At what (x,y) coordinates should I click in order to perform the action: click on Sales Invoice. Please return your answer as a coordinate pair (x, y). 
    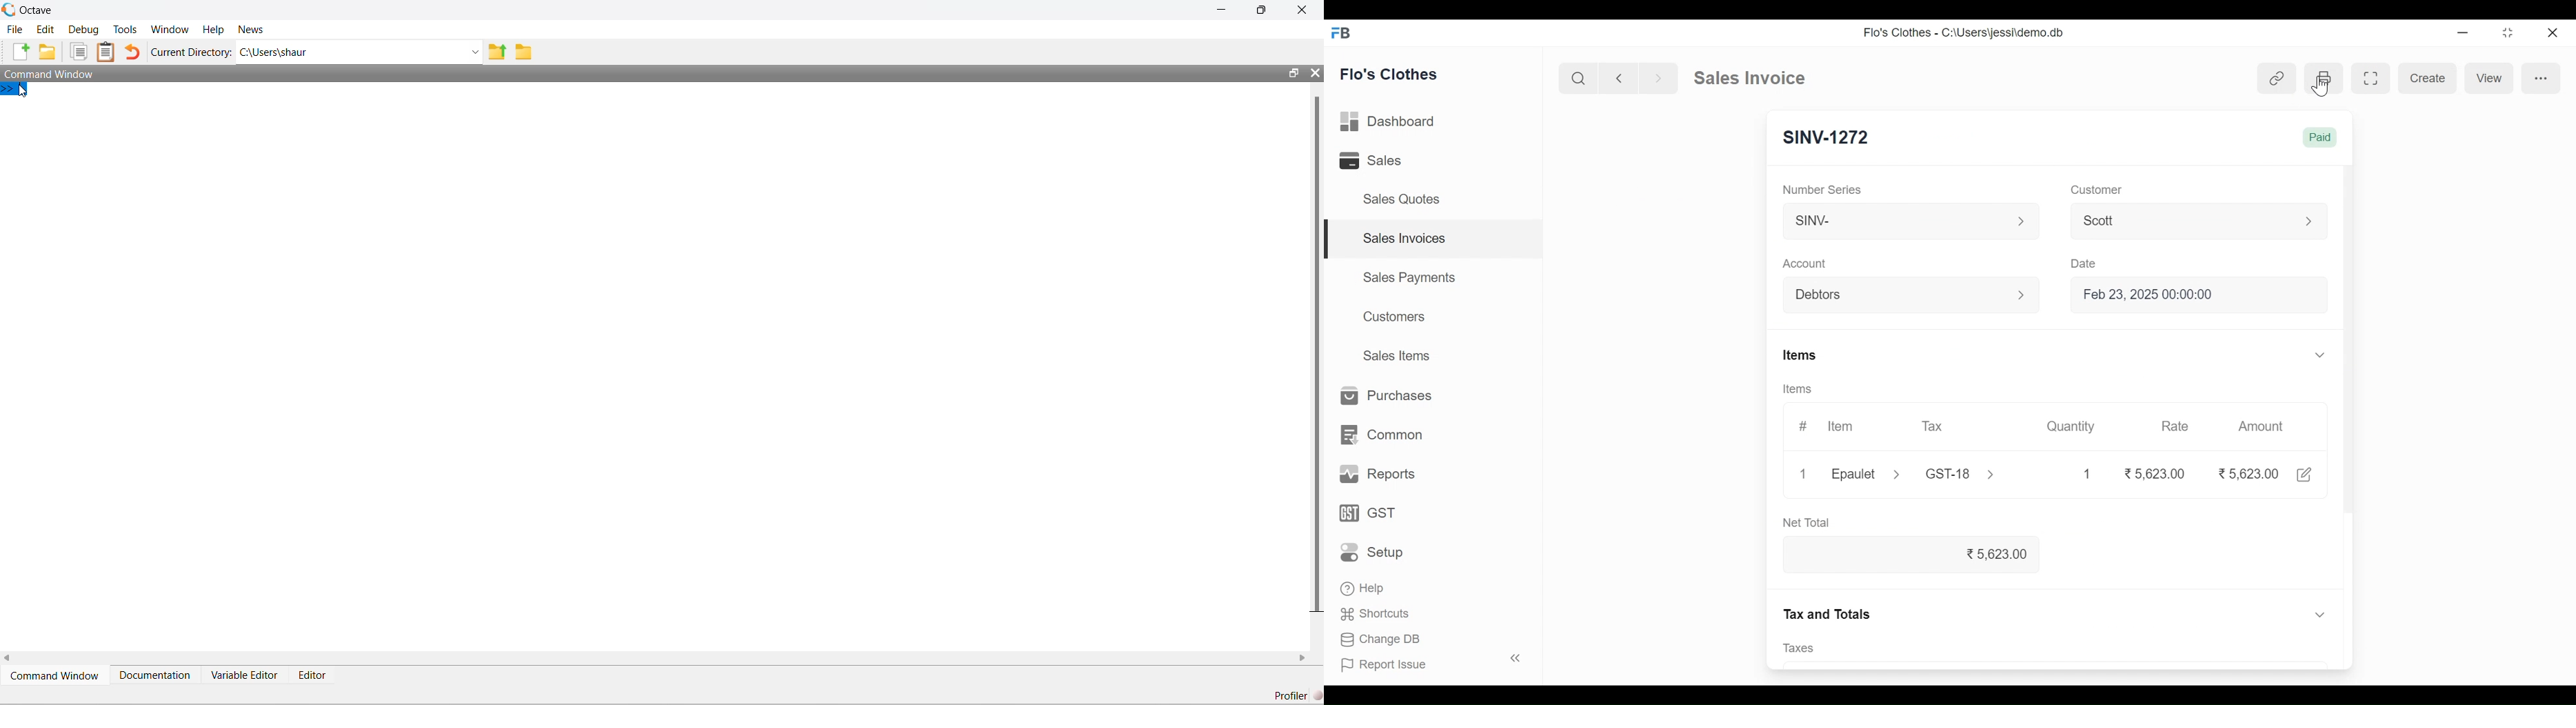
    Looking at the image, I should click on (1751, 76).